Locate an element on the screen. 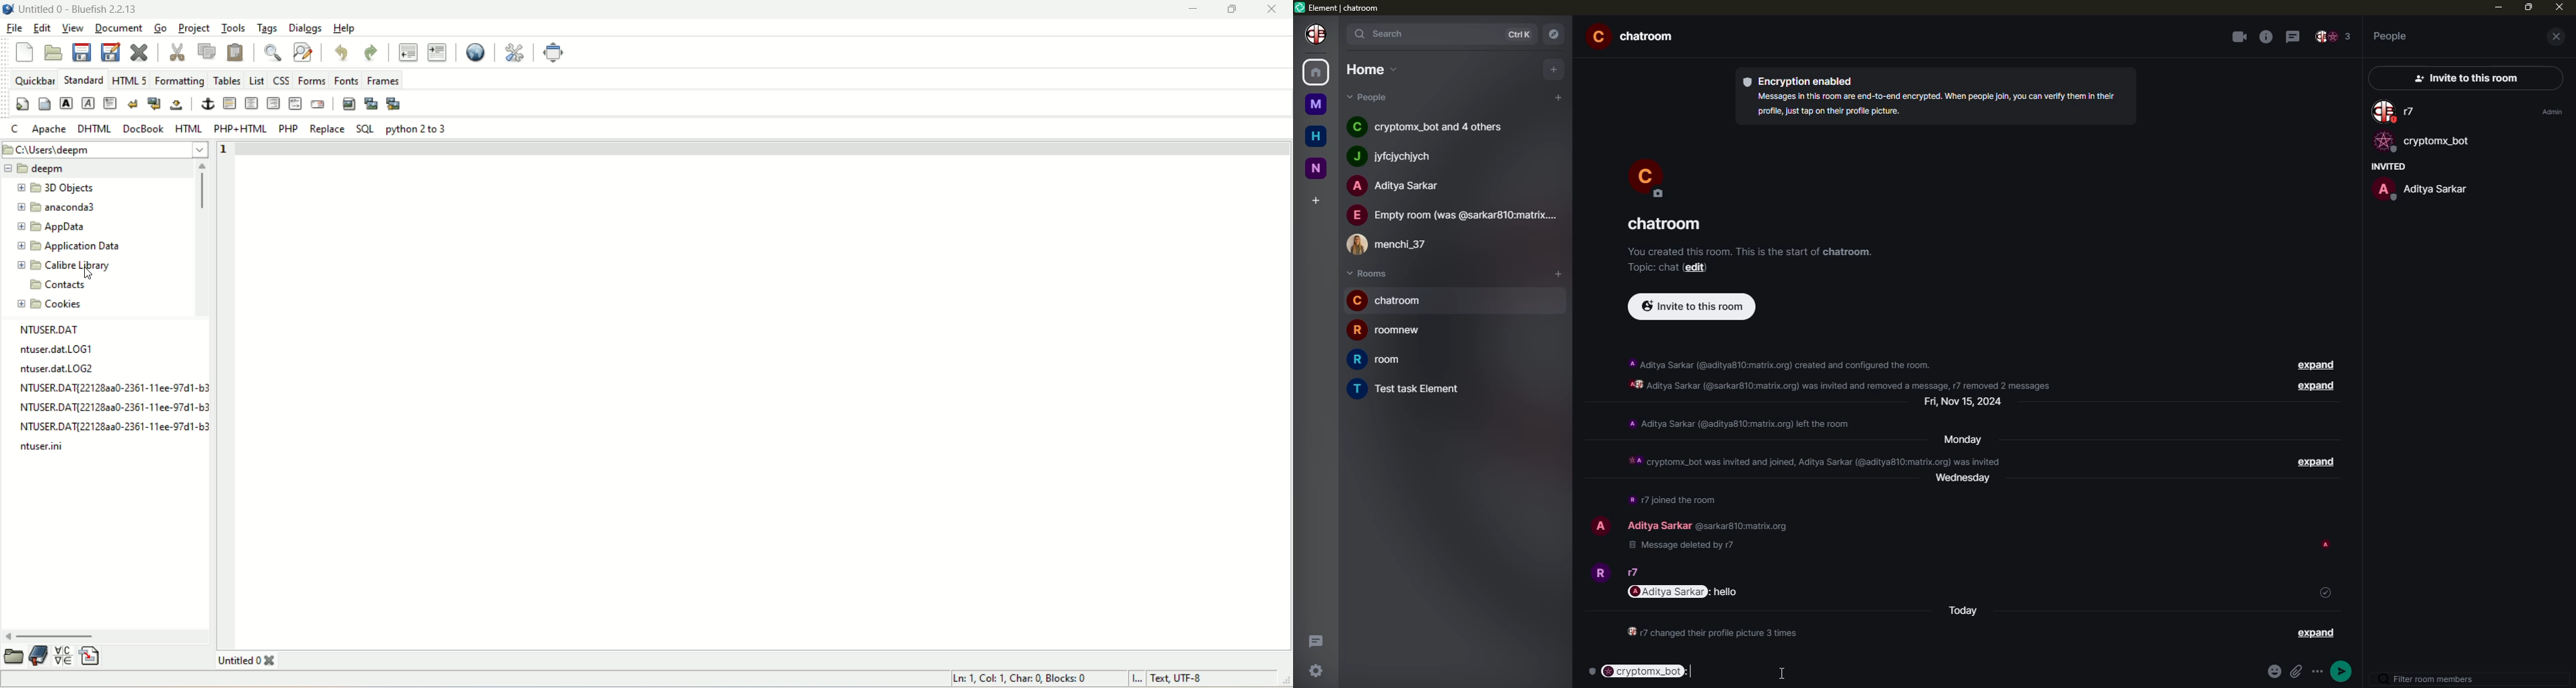 The height and width of the screenshot is (700, 2576). invite to this room is located at coordinates (1692, 305).